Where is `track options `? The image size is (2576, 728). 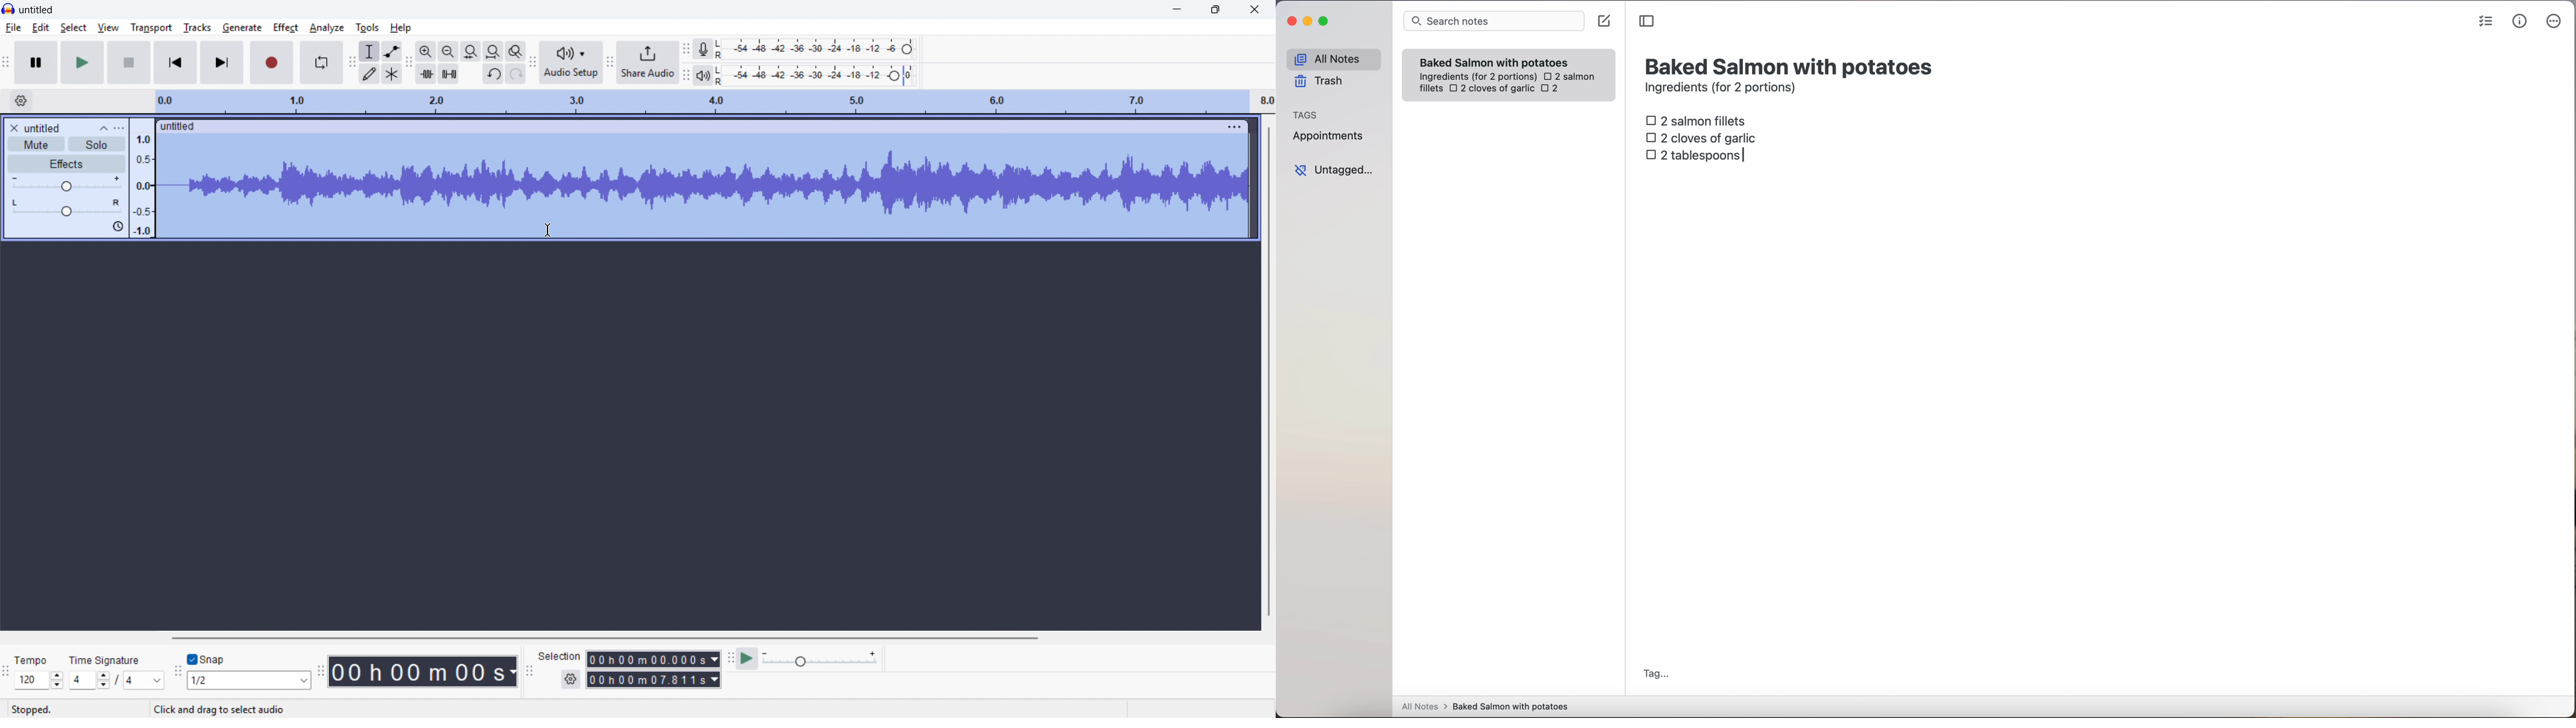 track options  is located at coordinates (1235, 125).